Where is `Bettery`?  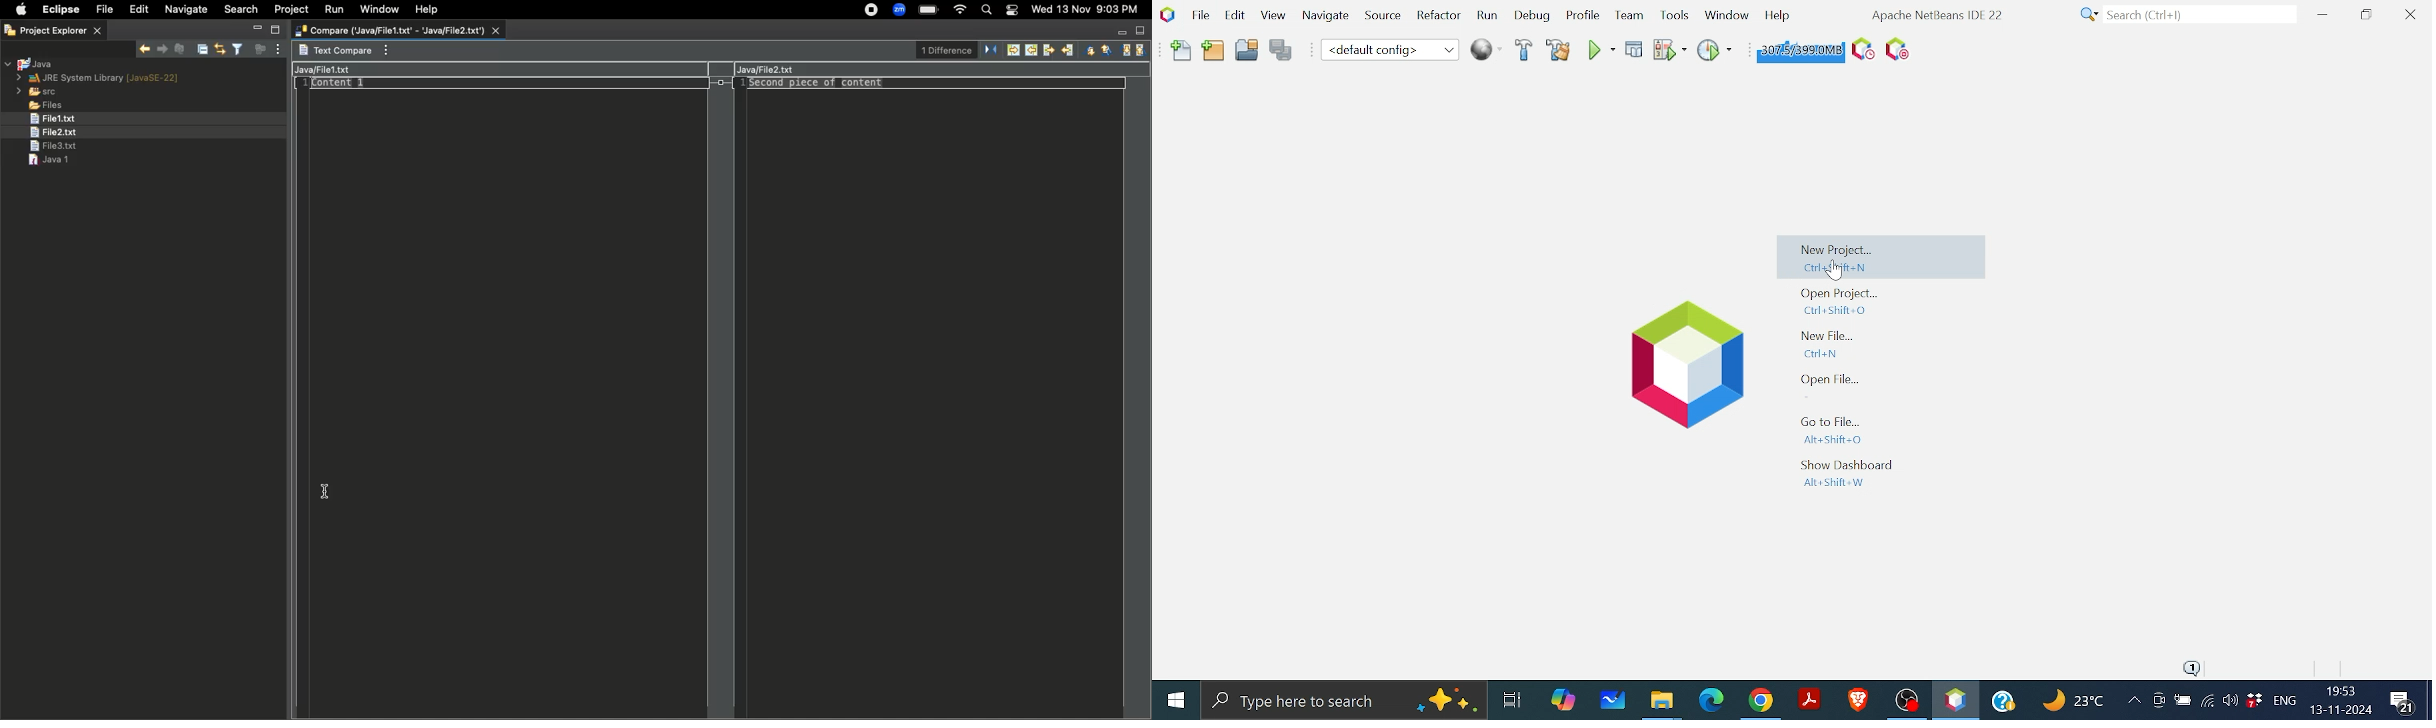
Bettery is located at coordinates (2182, 701).